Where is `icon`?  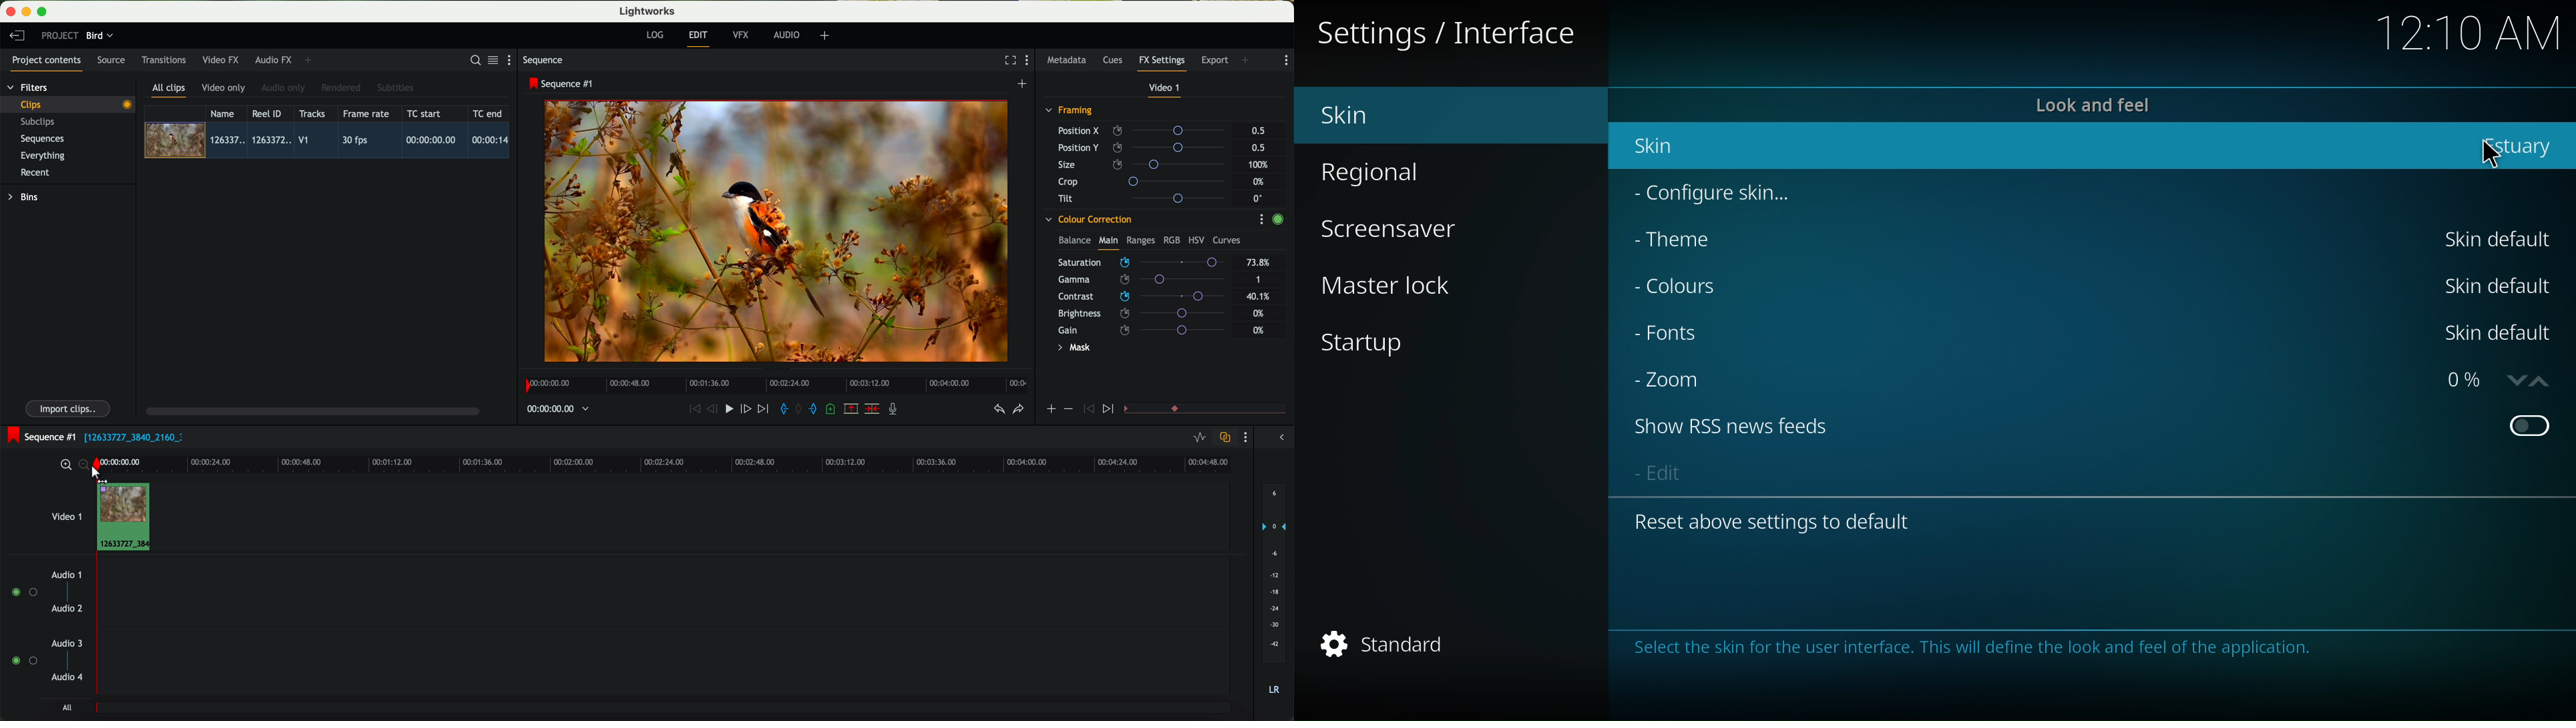
icon is located at coordinates (1110, 410).